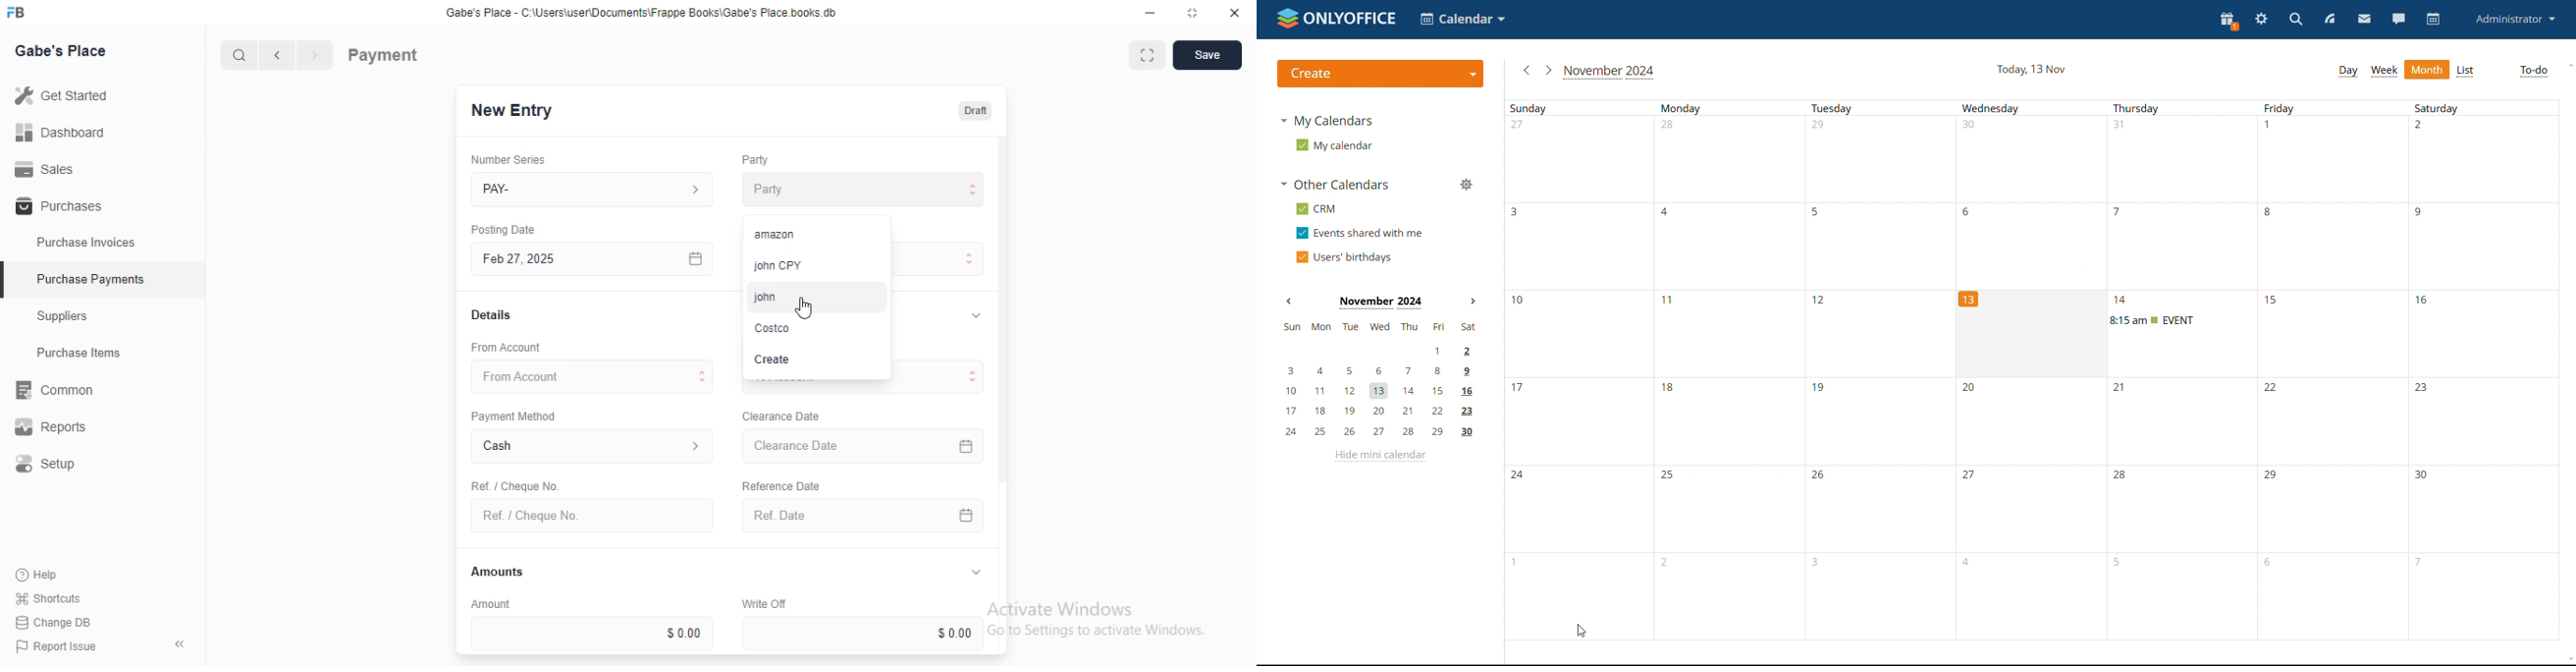 This screenshot has width=2576, height=672. I want to click on navigate forward, so click(316, 56).